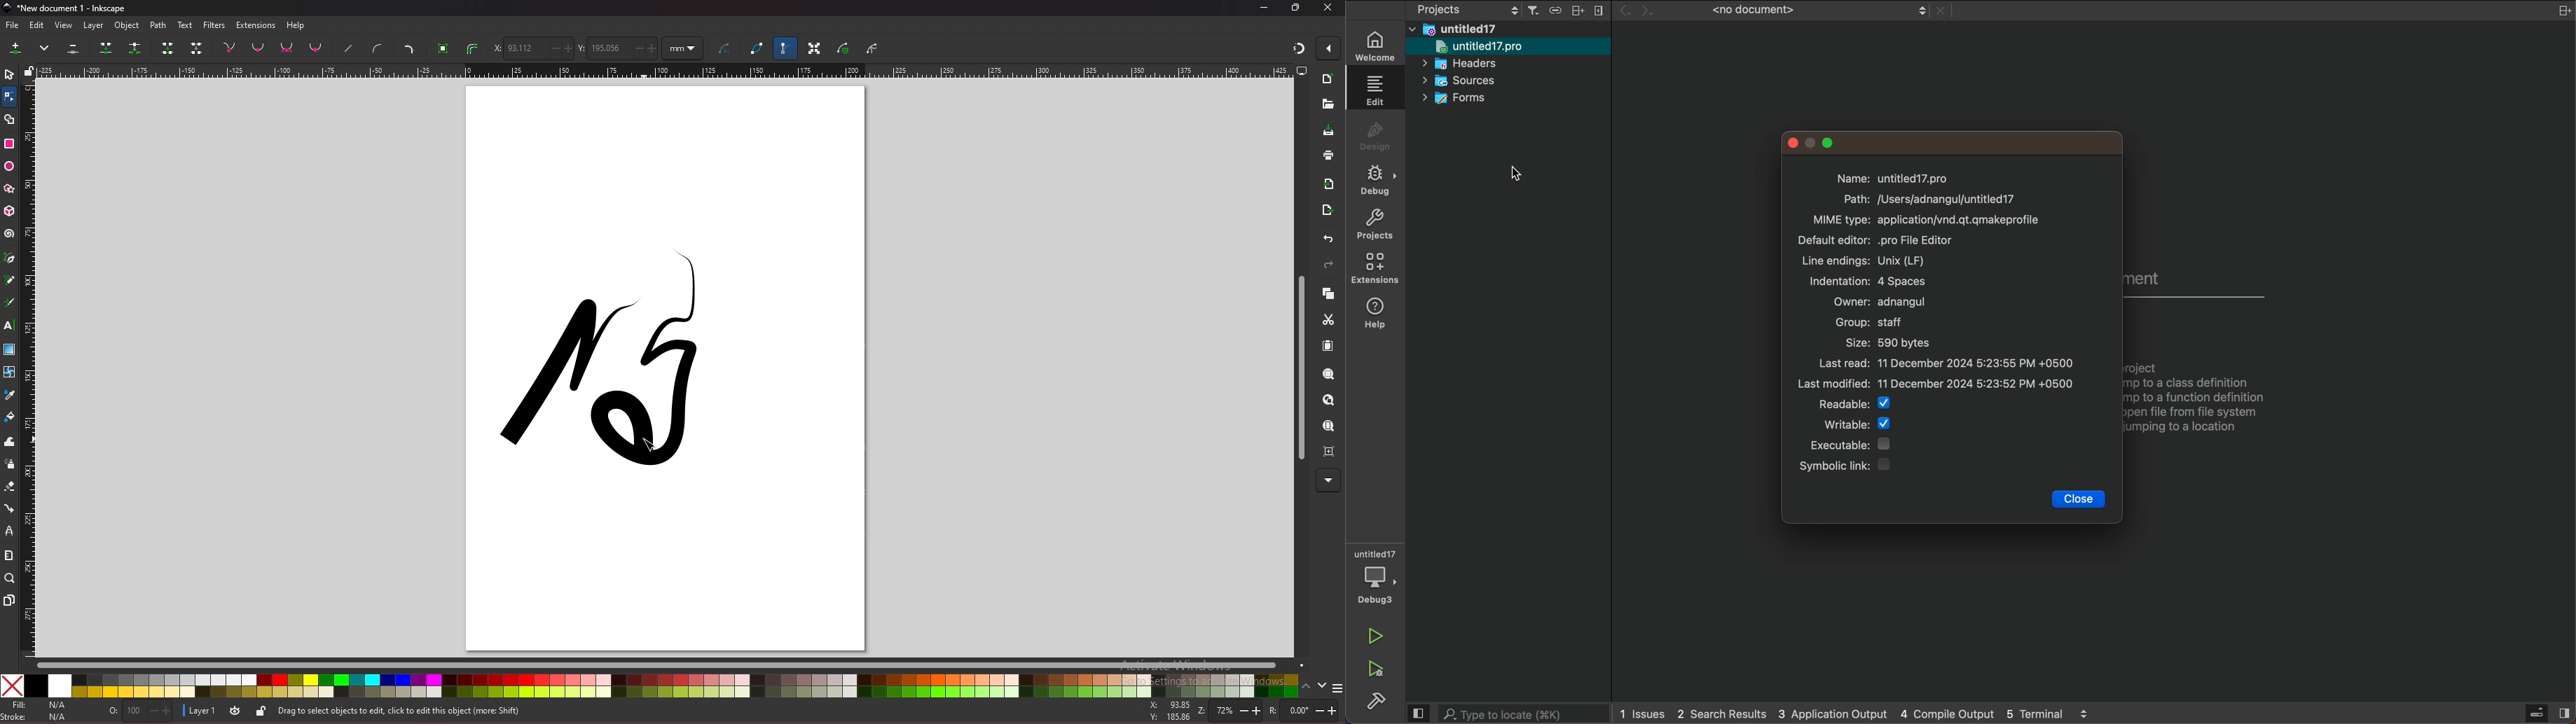  Describe the element at coordinates (1329, 426) in the screenshot. I see `zoom page` at that location.